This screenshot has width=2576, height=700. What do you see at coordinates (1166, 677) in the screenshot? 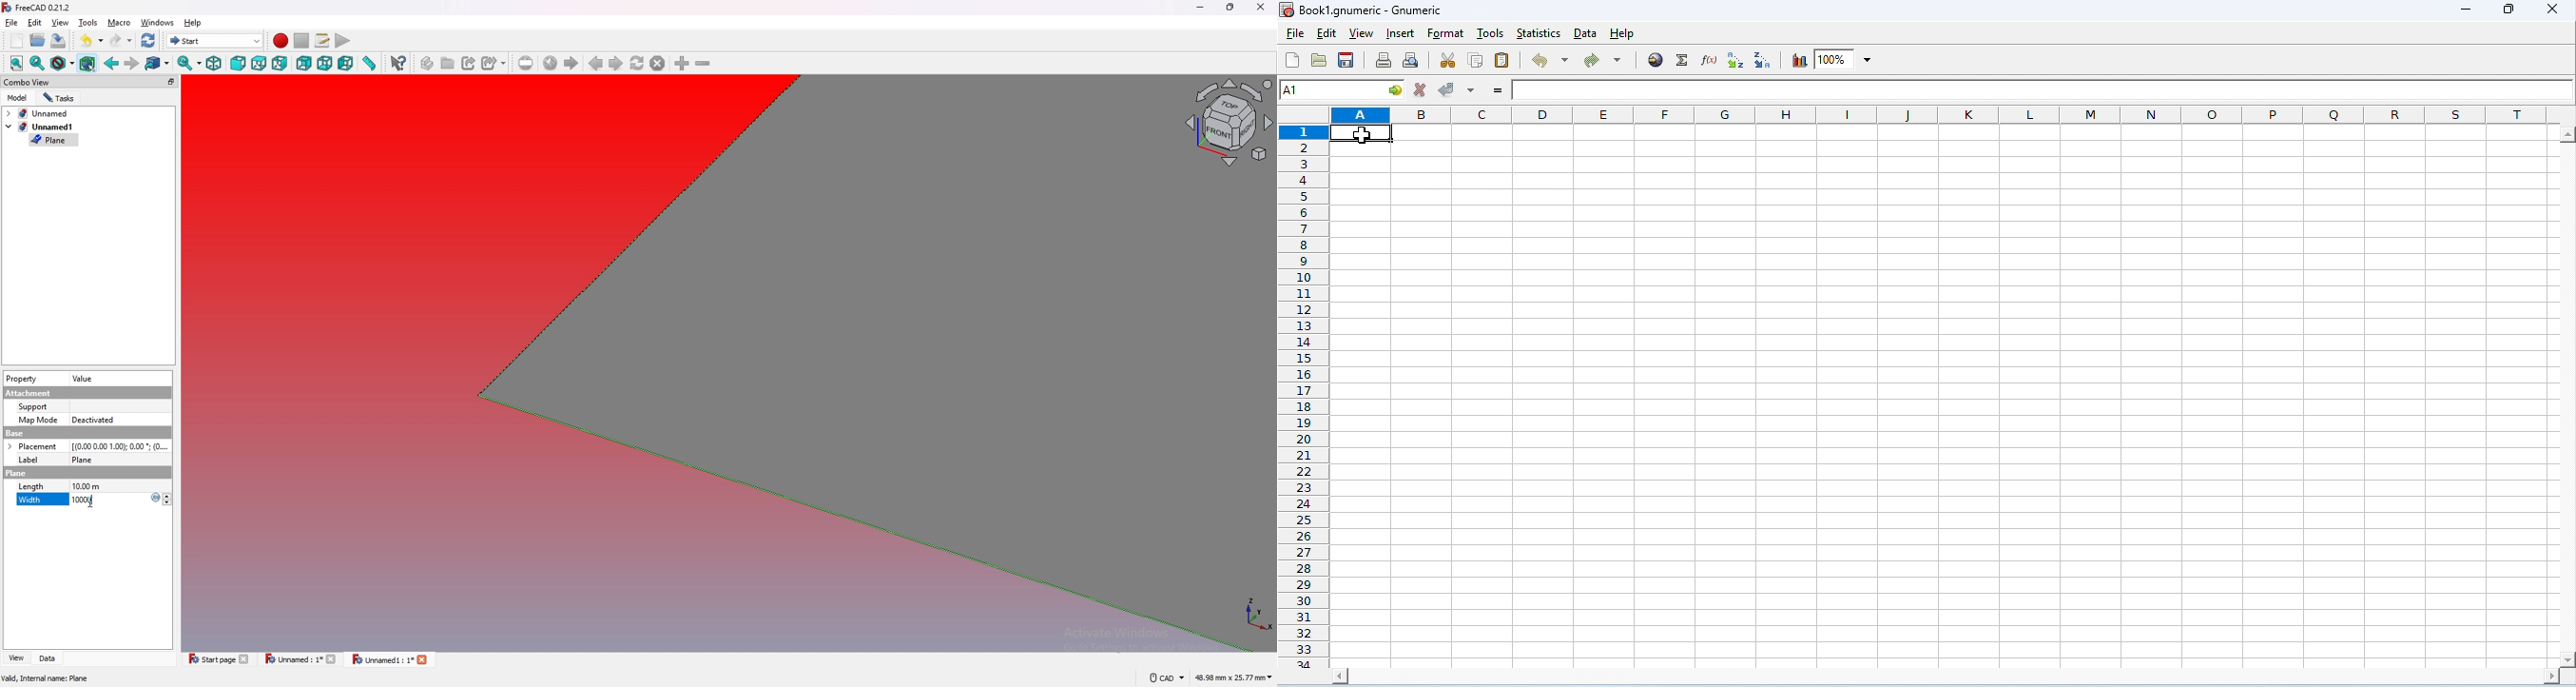
I see `cad navigation` at bounding box center [1166, 677].